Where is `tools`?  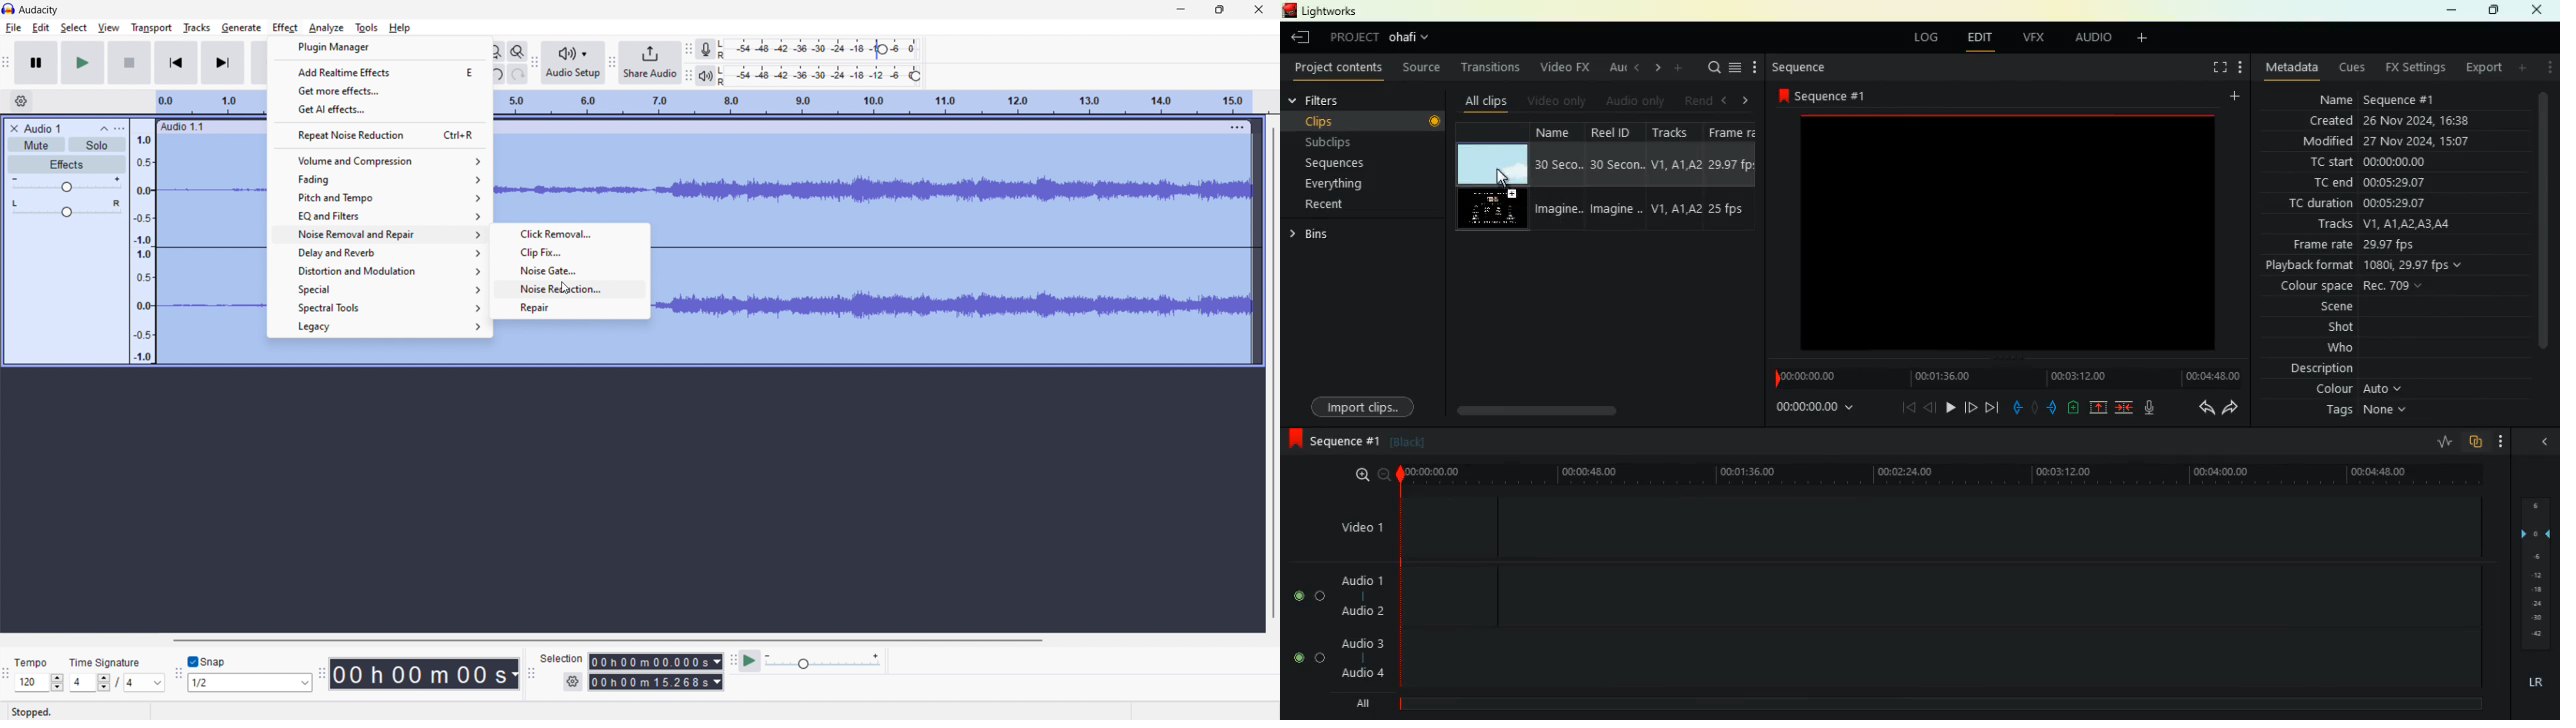
tools is located at coordinates (367, 28).